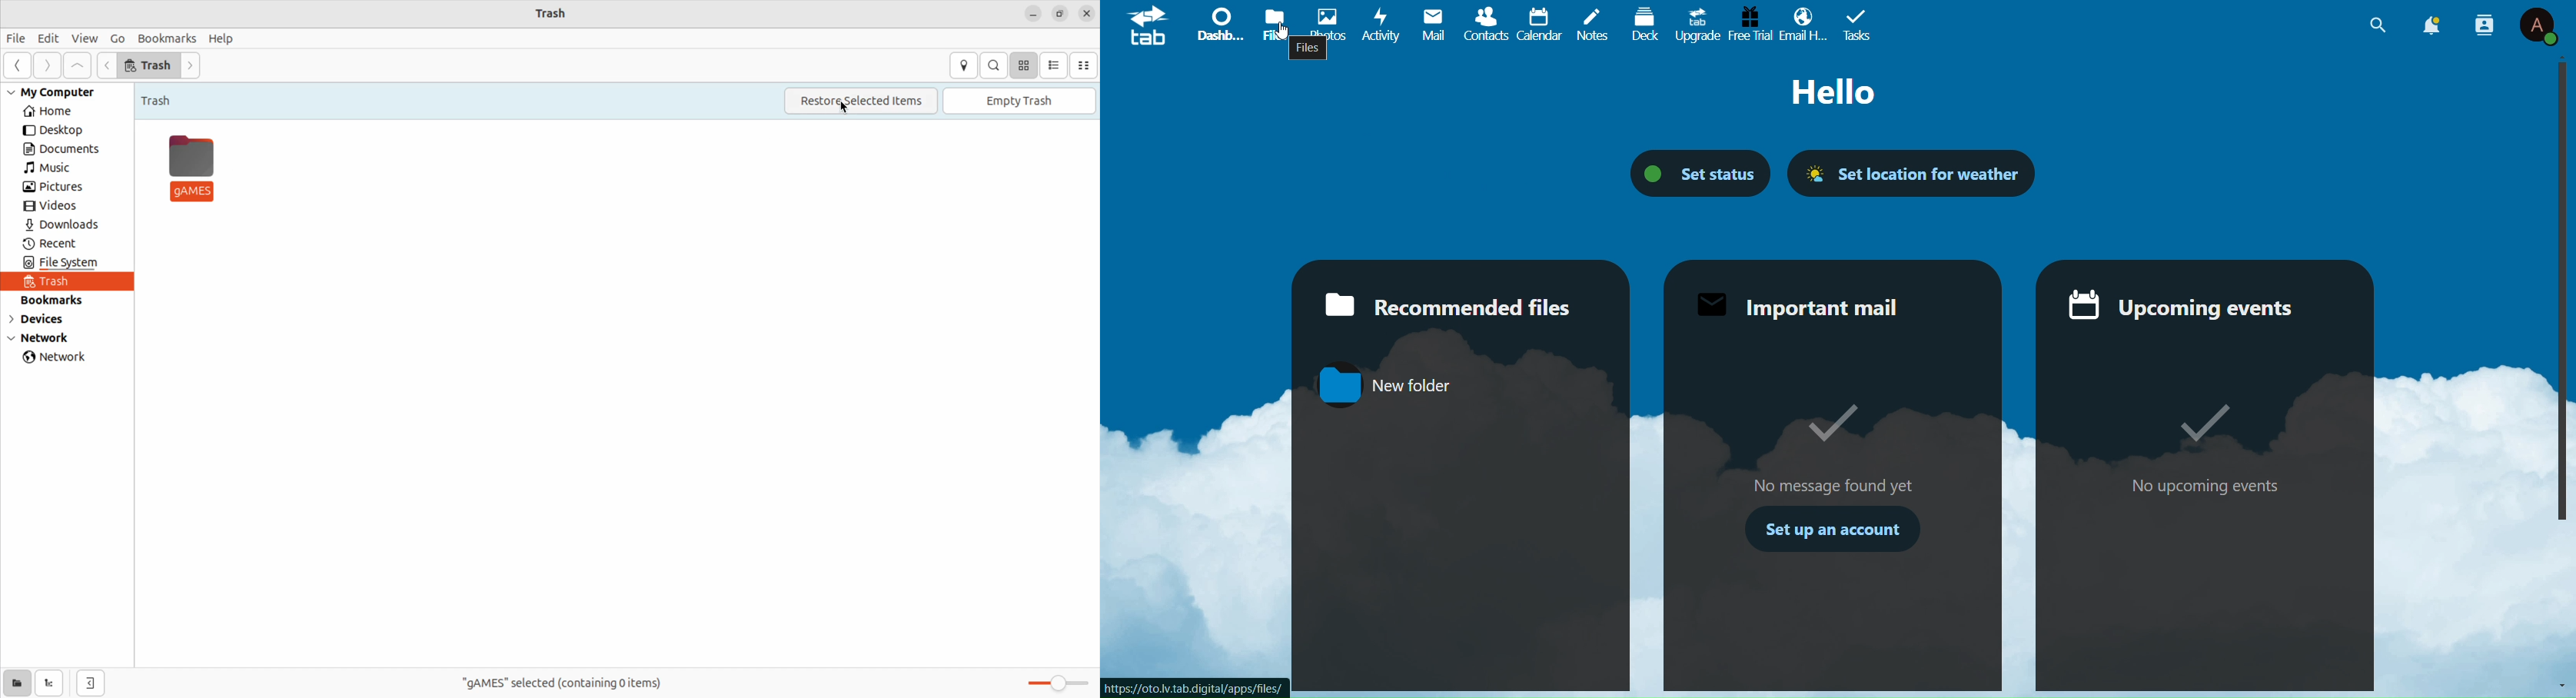 The image size is (2576, 700). What do you see at coordinates (193, 166) in the screenshot?
I see `Games` at bounding box center [193, 166].